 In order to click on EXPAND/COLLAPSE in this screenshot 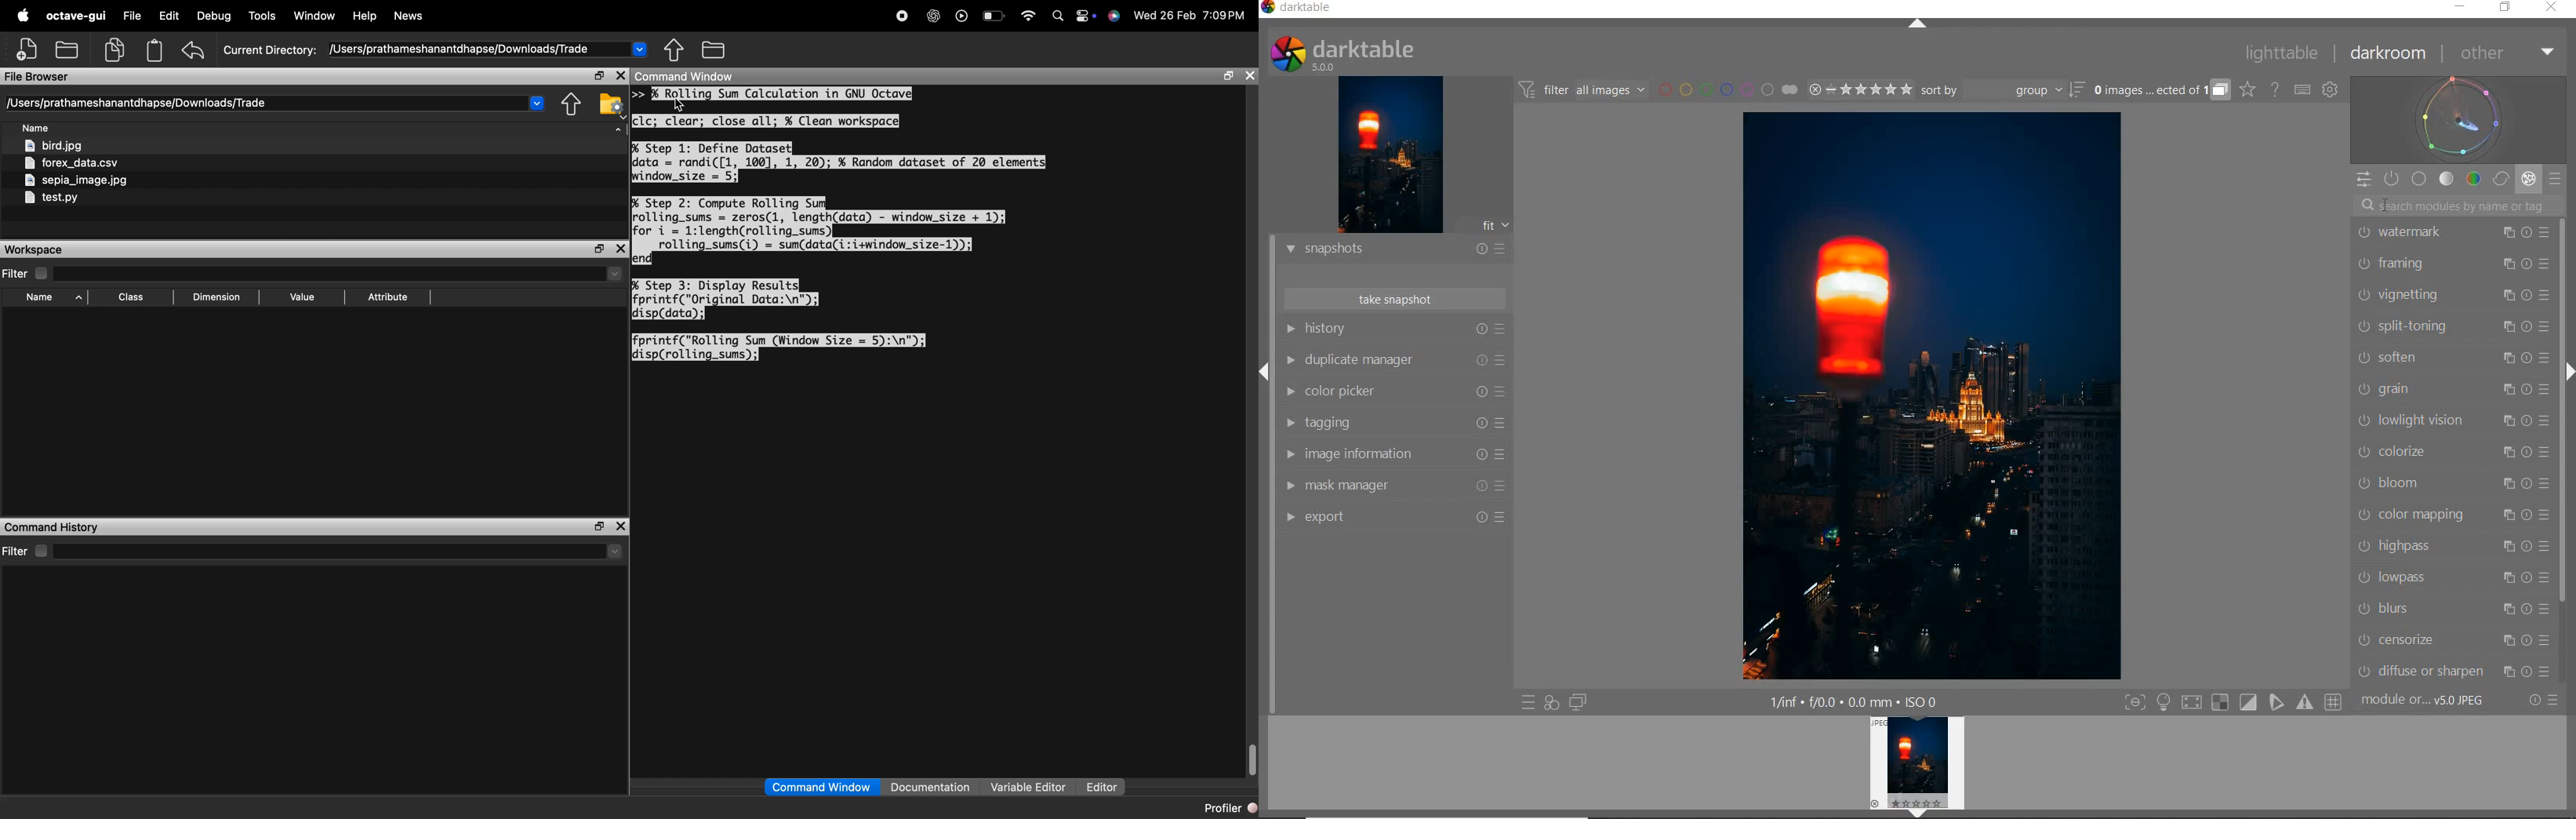, I will do `click(1266, 369)`.